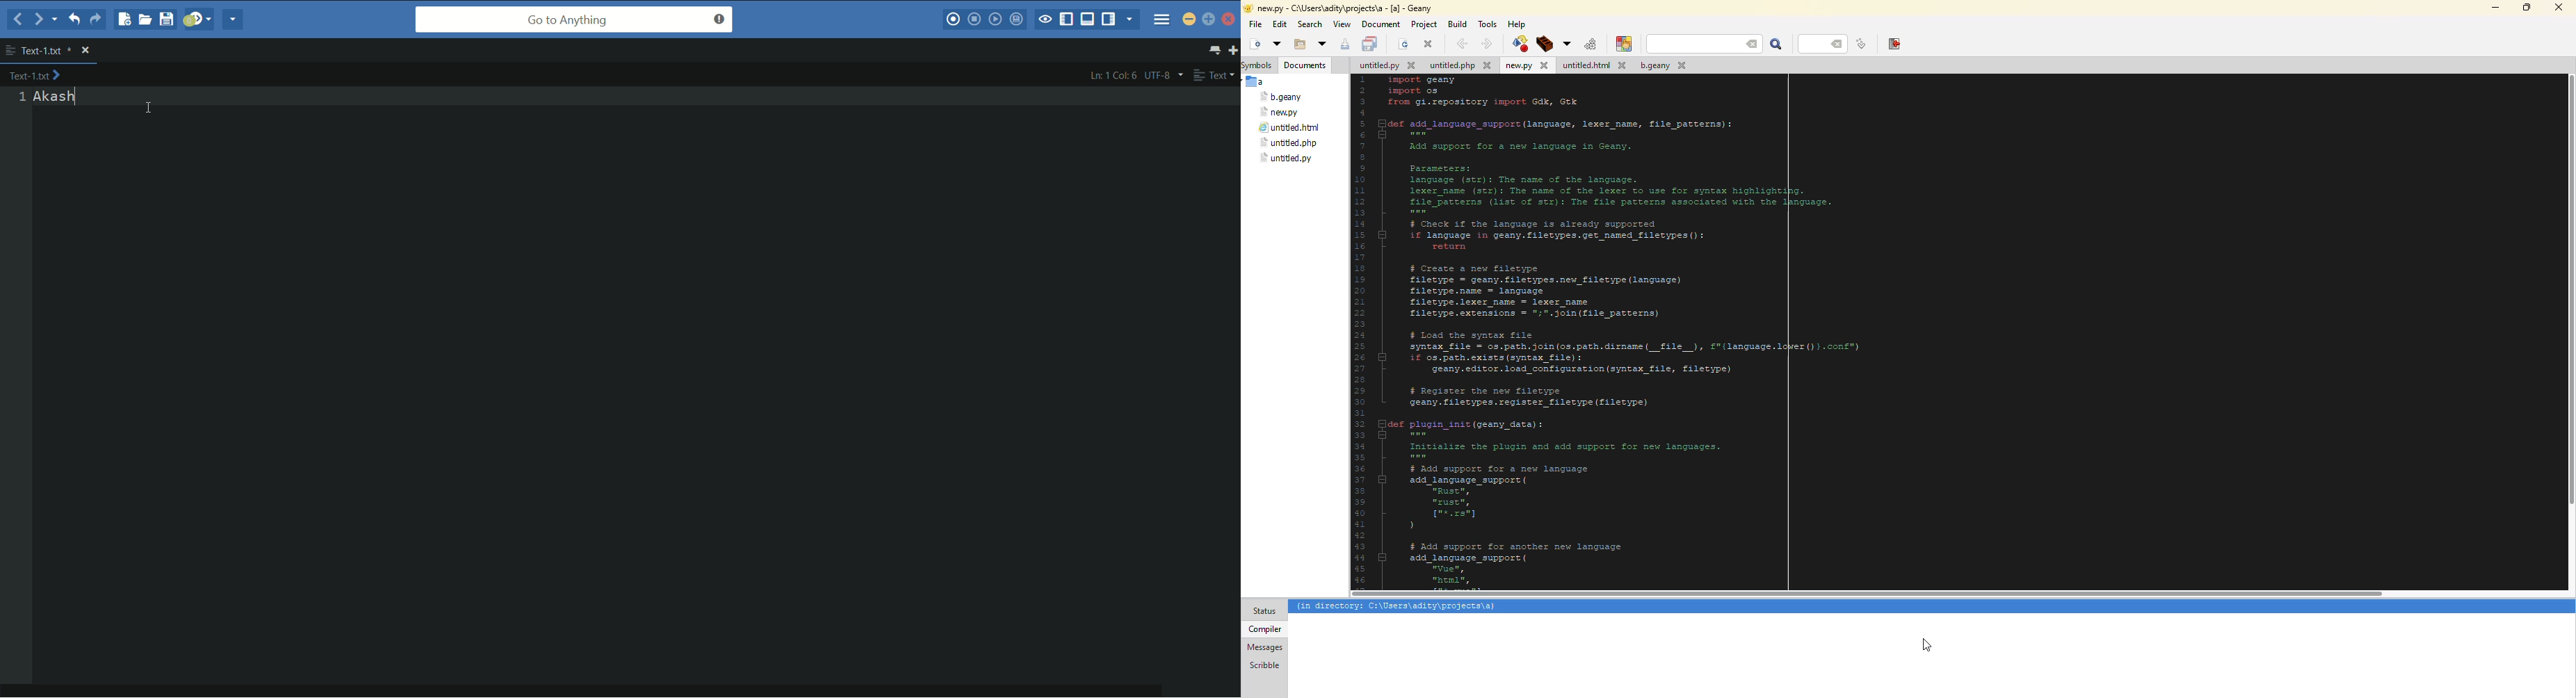  Describe the element at coordinates (1461, 65) in the screenshot. I see `file` at that location.